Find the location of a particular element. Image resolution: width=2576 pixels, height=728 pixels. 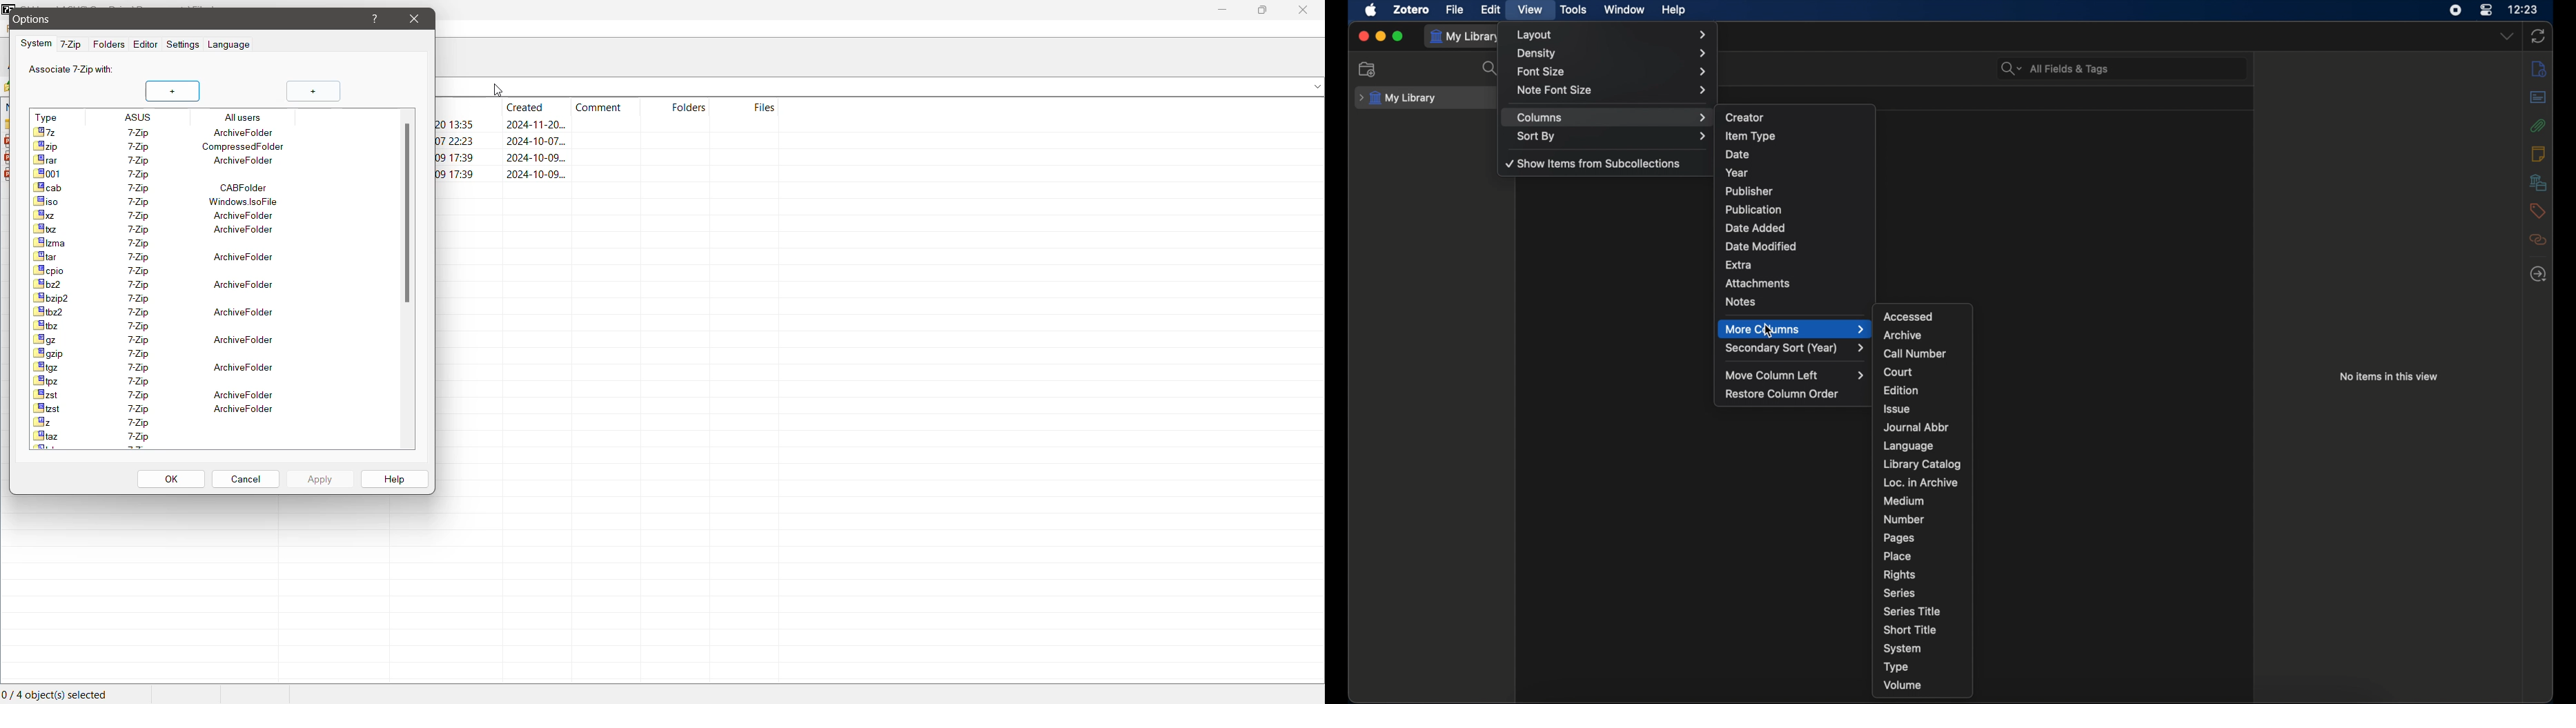

Available system details is located at coordinates (166, 422).